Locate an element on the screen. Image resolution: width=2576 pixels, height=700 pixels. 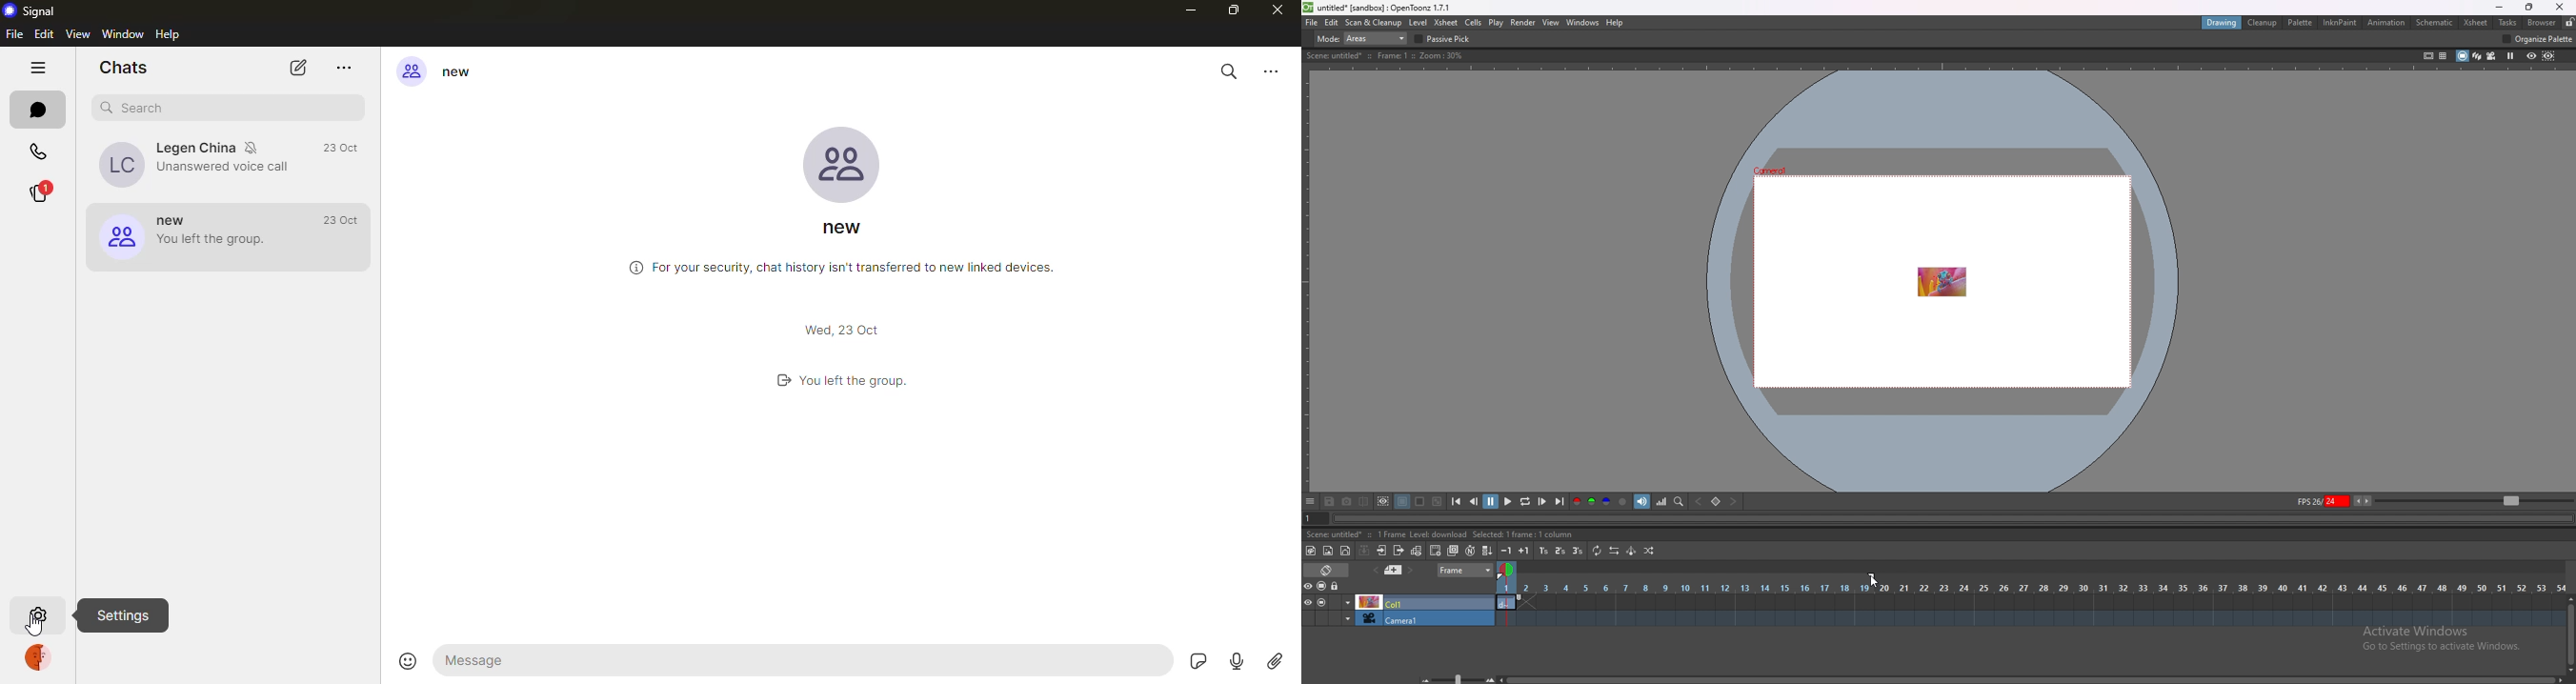
camera is located at coordinates (1398, 618).